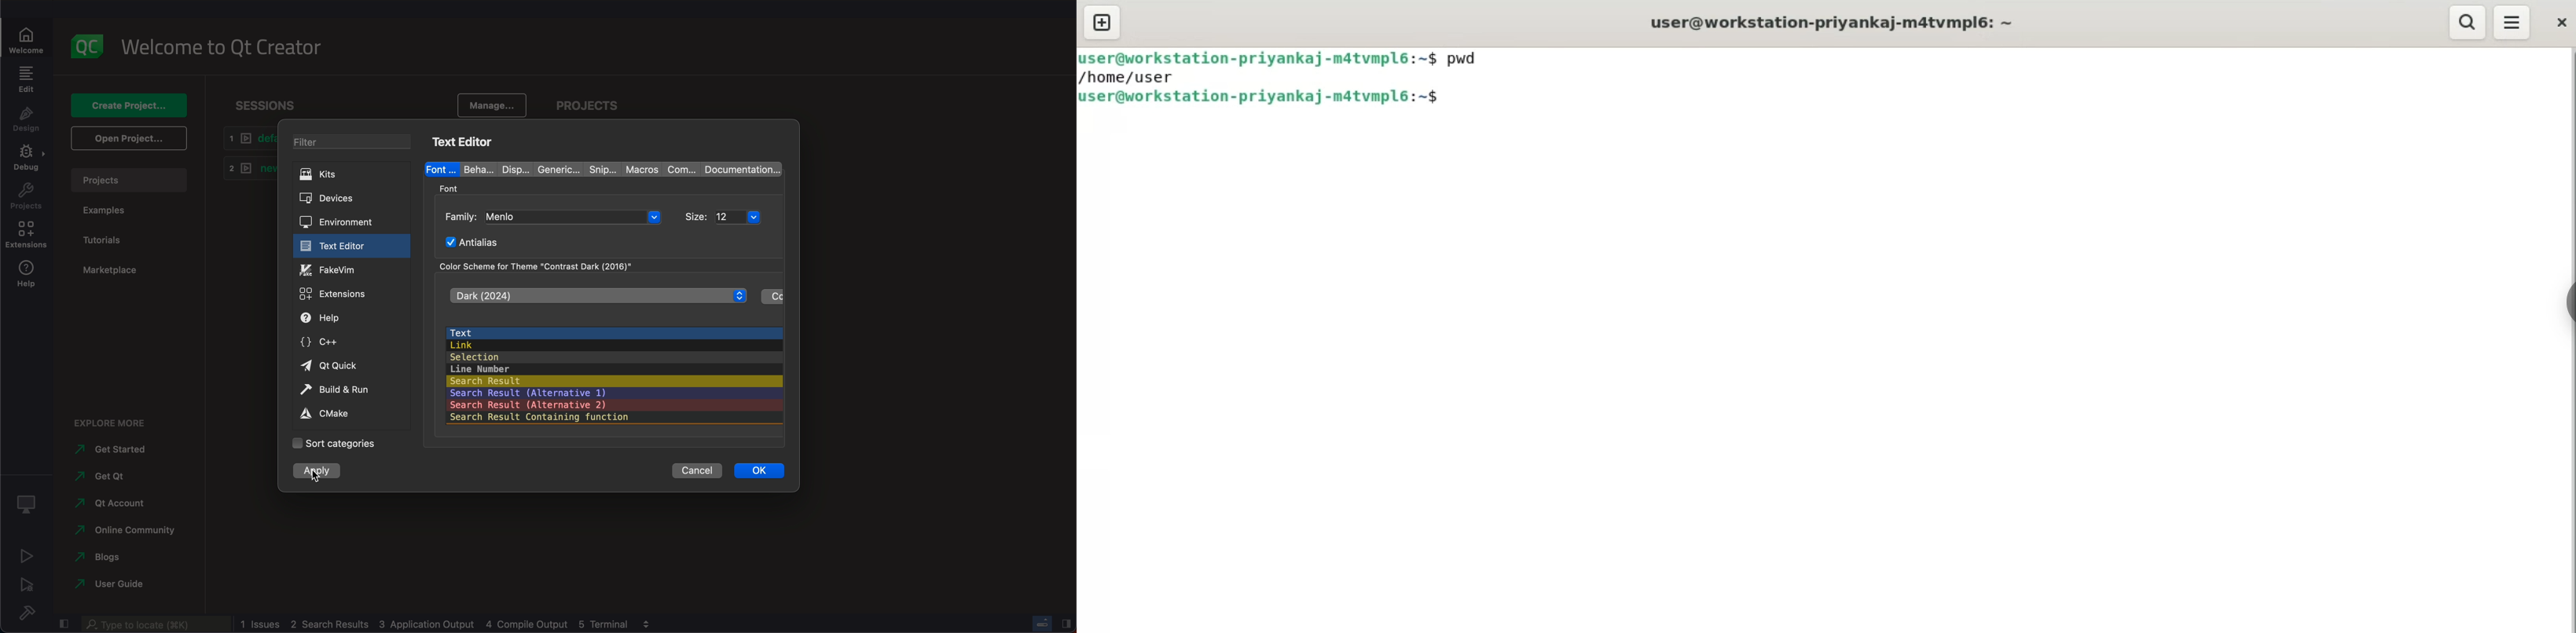  Describe the element at coordinates (463, 142) in the screenshot. I see `text editor` at that location.